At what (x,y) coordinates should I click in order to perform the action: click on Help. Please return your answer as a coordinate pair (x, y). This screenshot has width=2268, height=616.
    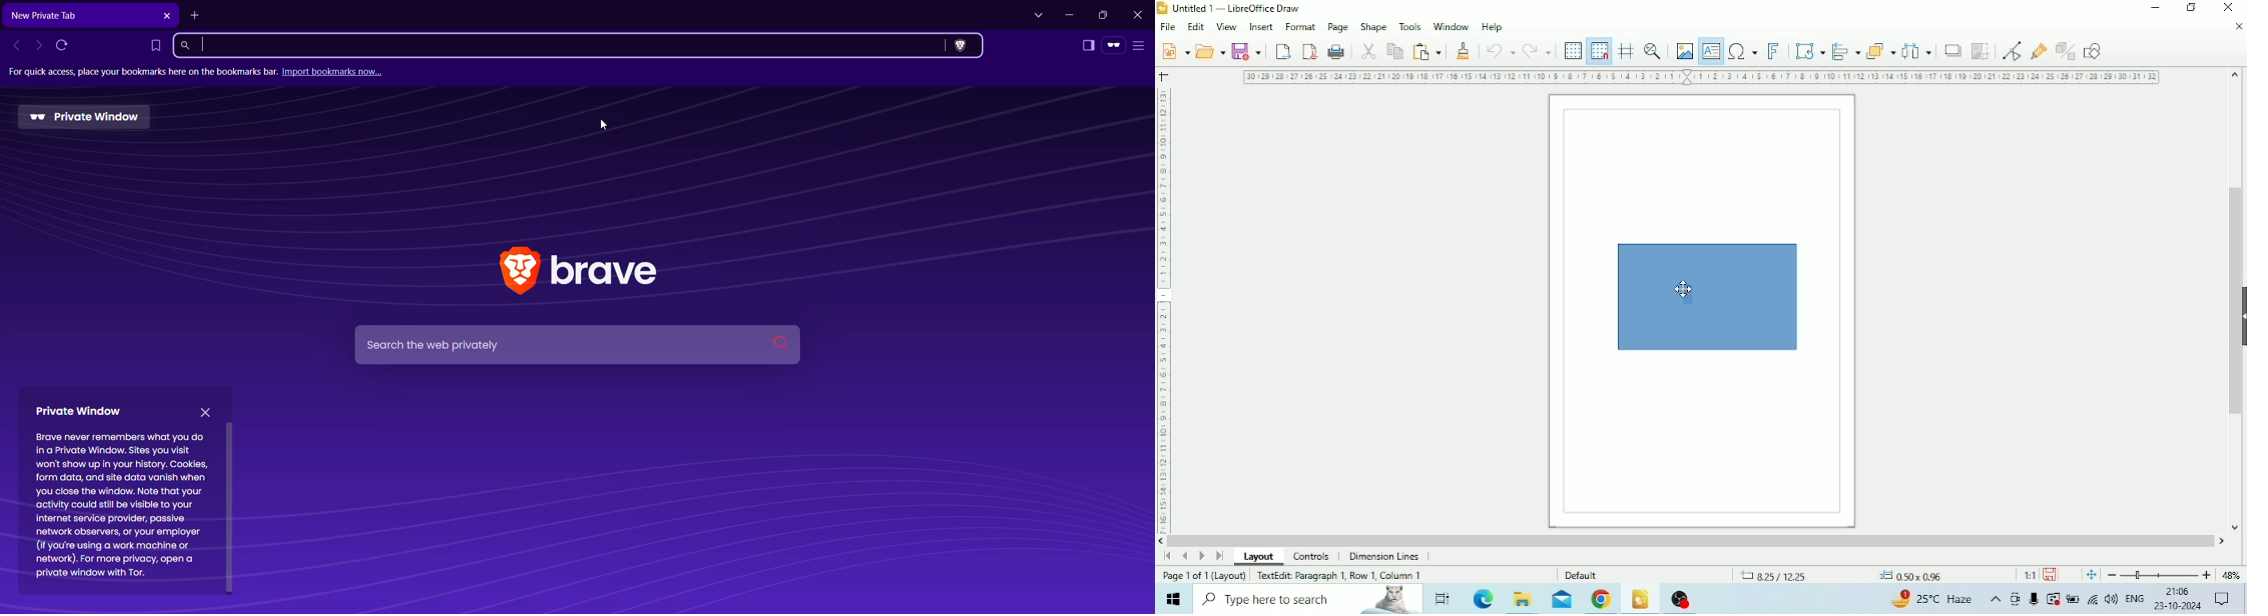
    Looking at the image, I should click on (1493, 28).